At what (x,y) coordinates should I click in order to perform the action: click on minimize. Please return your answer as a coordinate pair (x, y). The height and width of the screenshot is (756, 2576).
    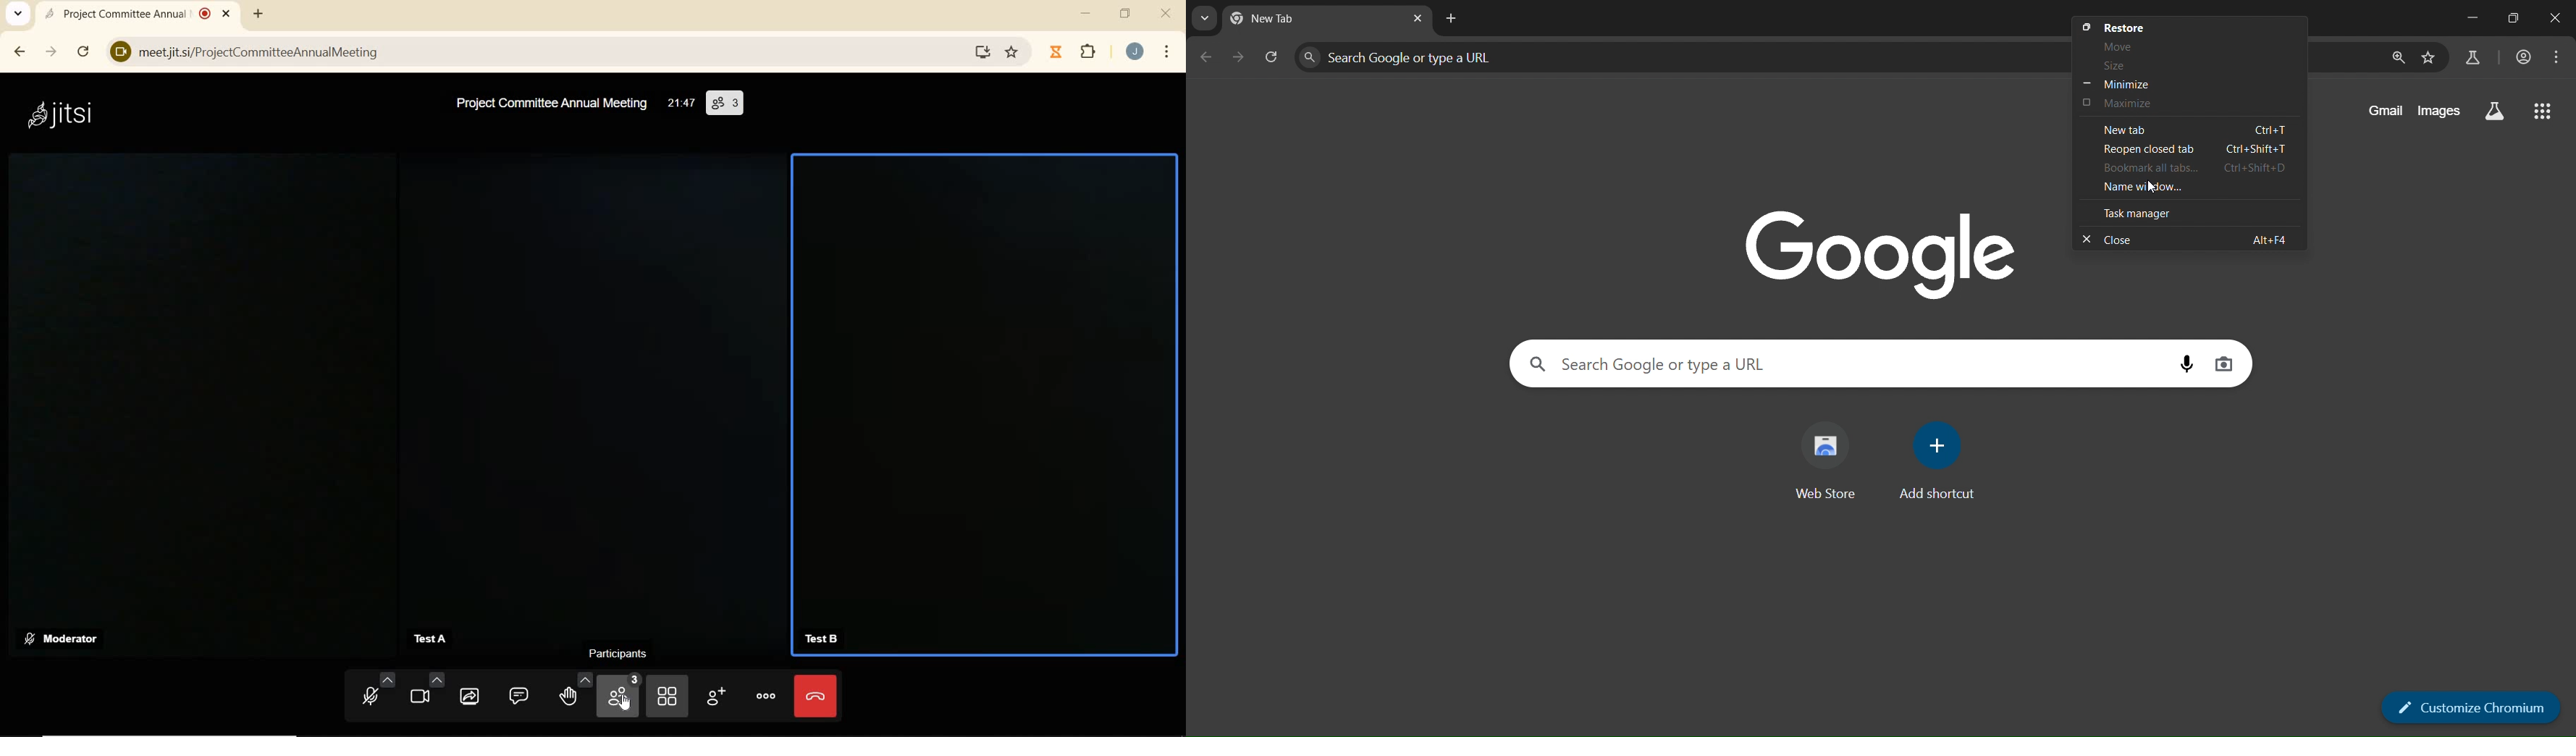
    Looking at the image, I should click on (2469, 17).